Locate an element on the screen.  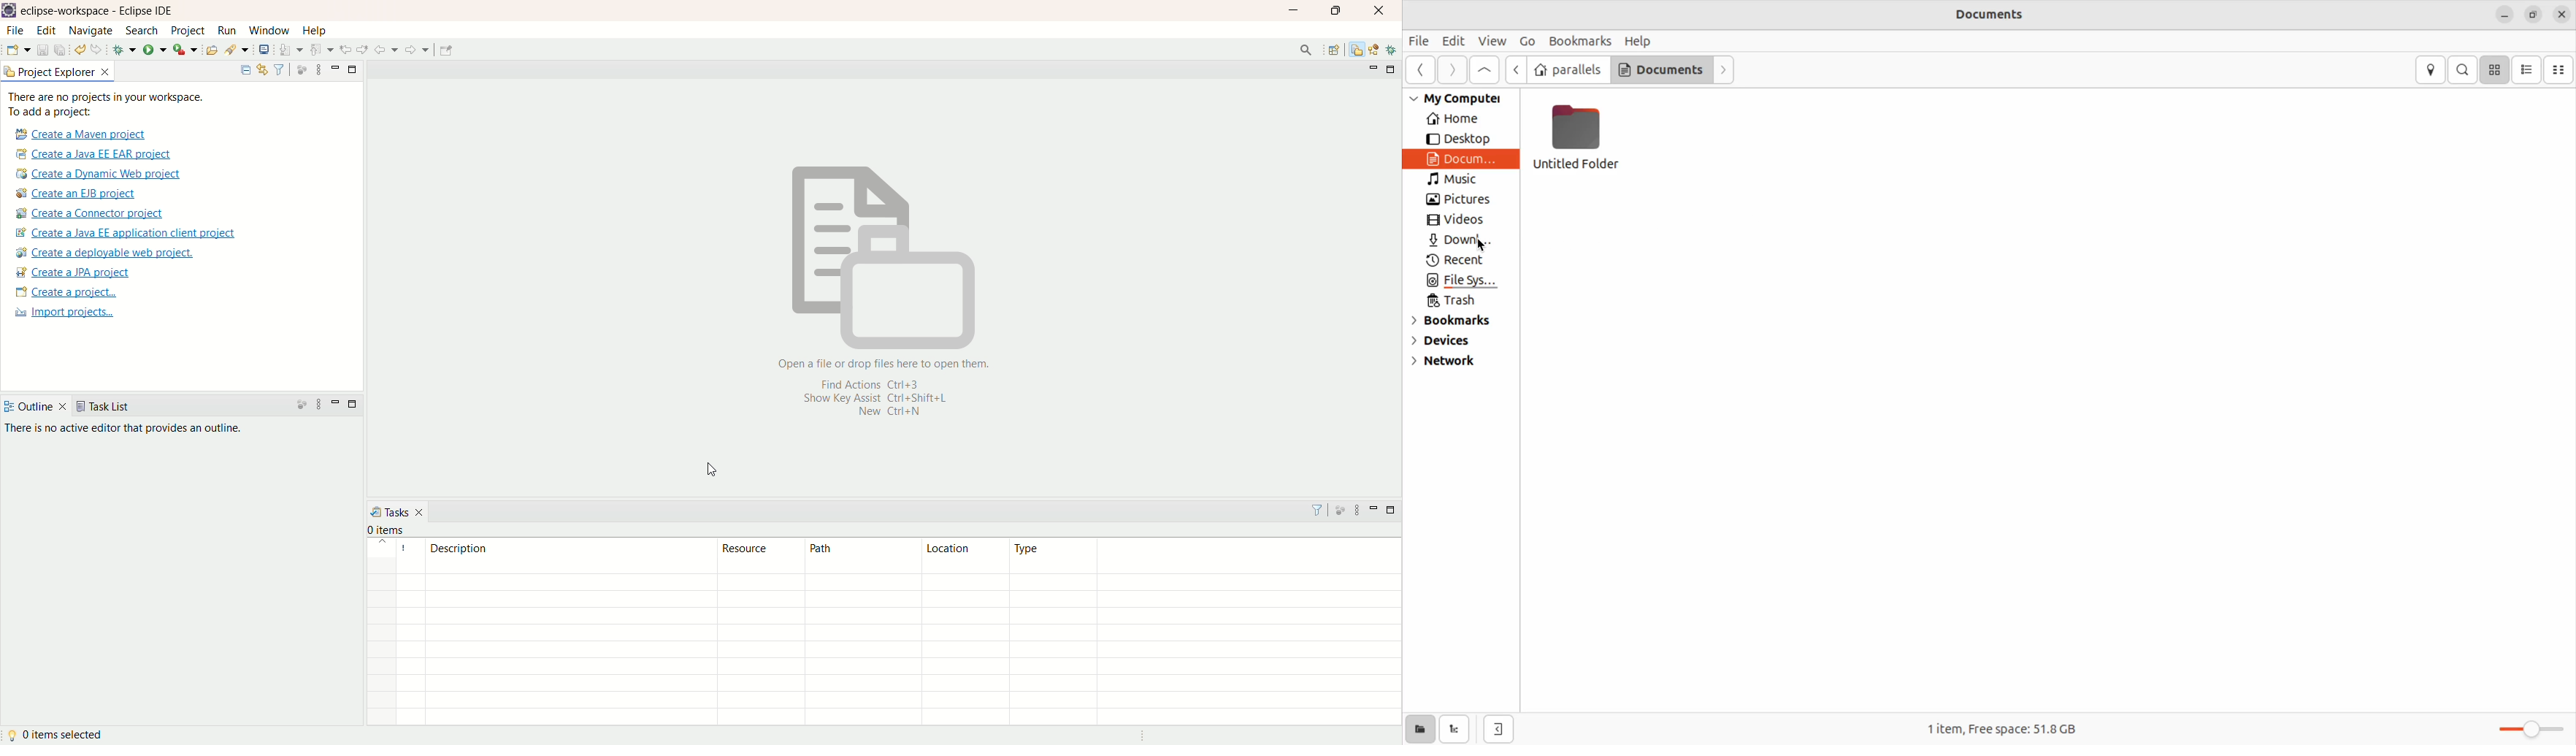
close is located at coordinates (2562, 13).